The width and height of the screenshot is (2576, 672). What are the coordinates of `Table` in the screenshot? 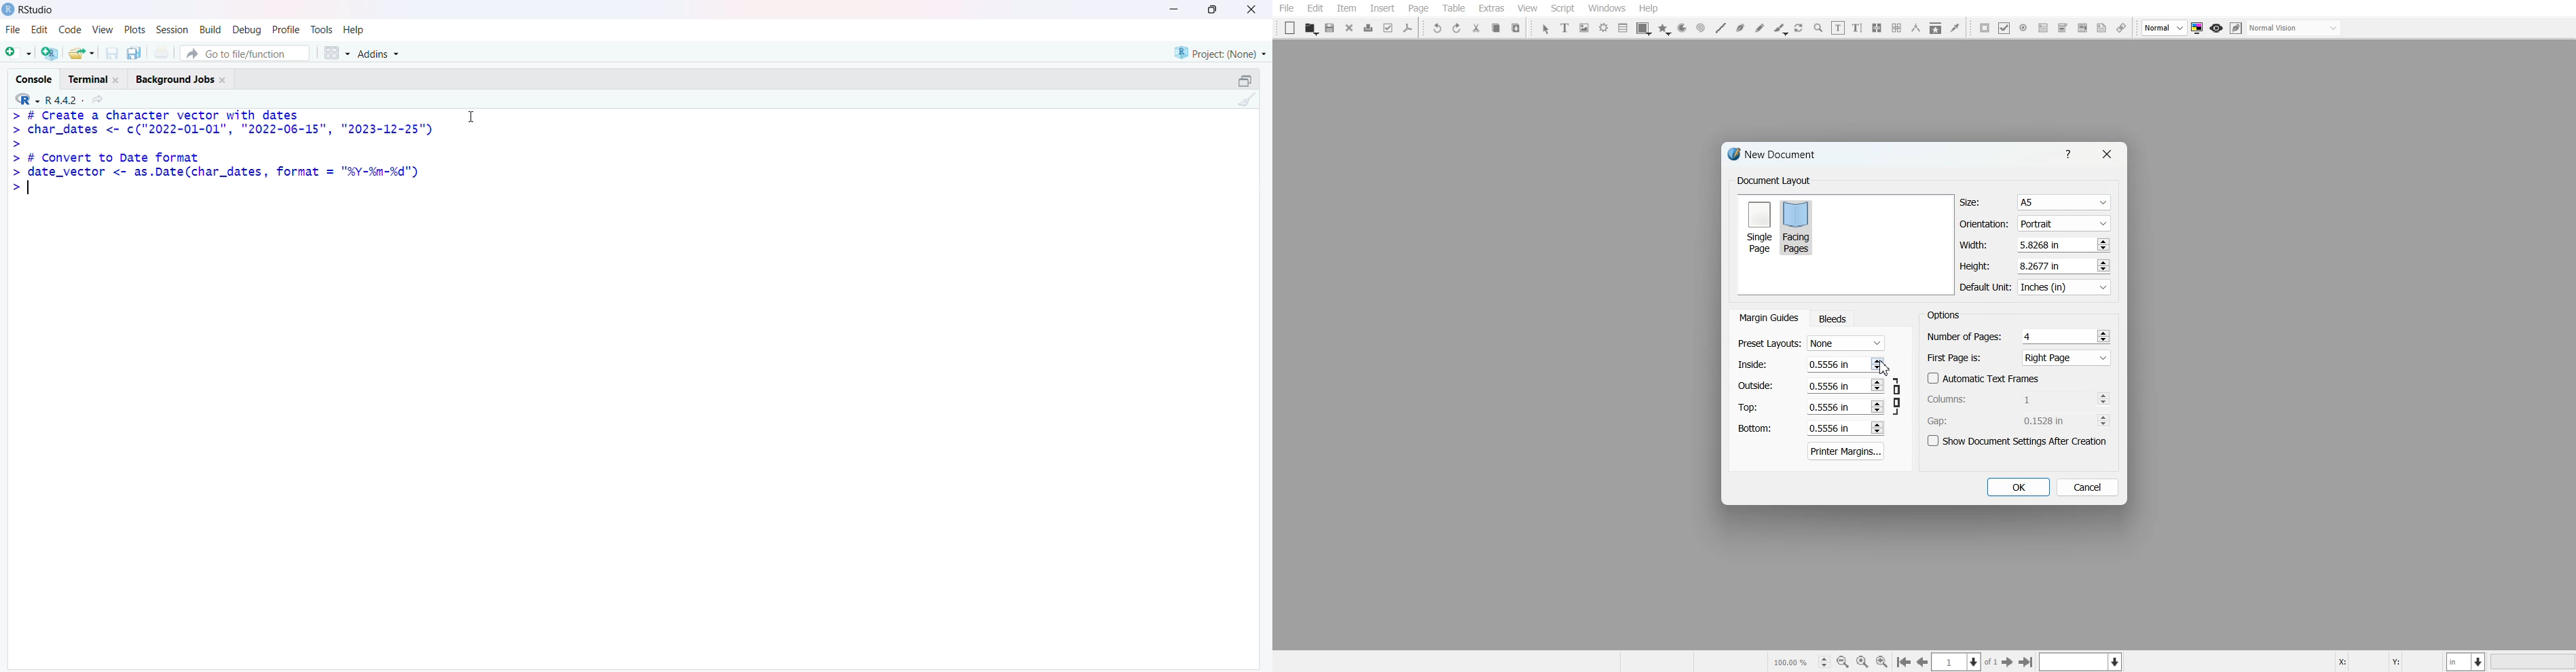 It's located at (1453, 8).